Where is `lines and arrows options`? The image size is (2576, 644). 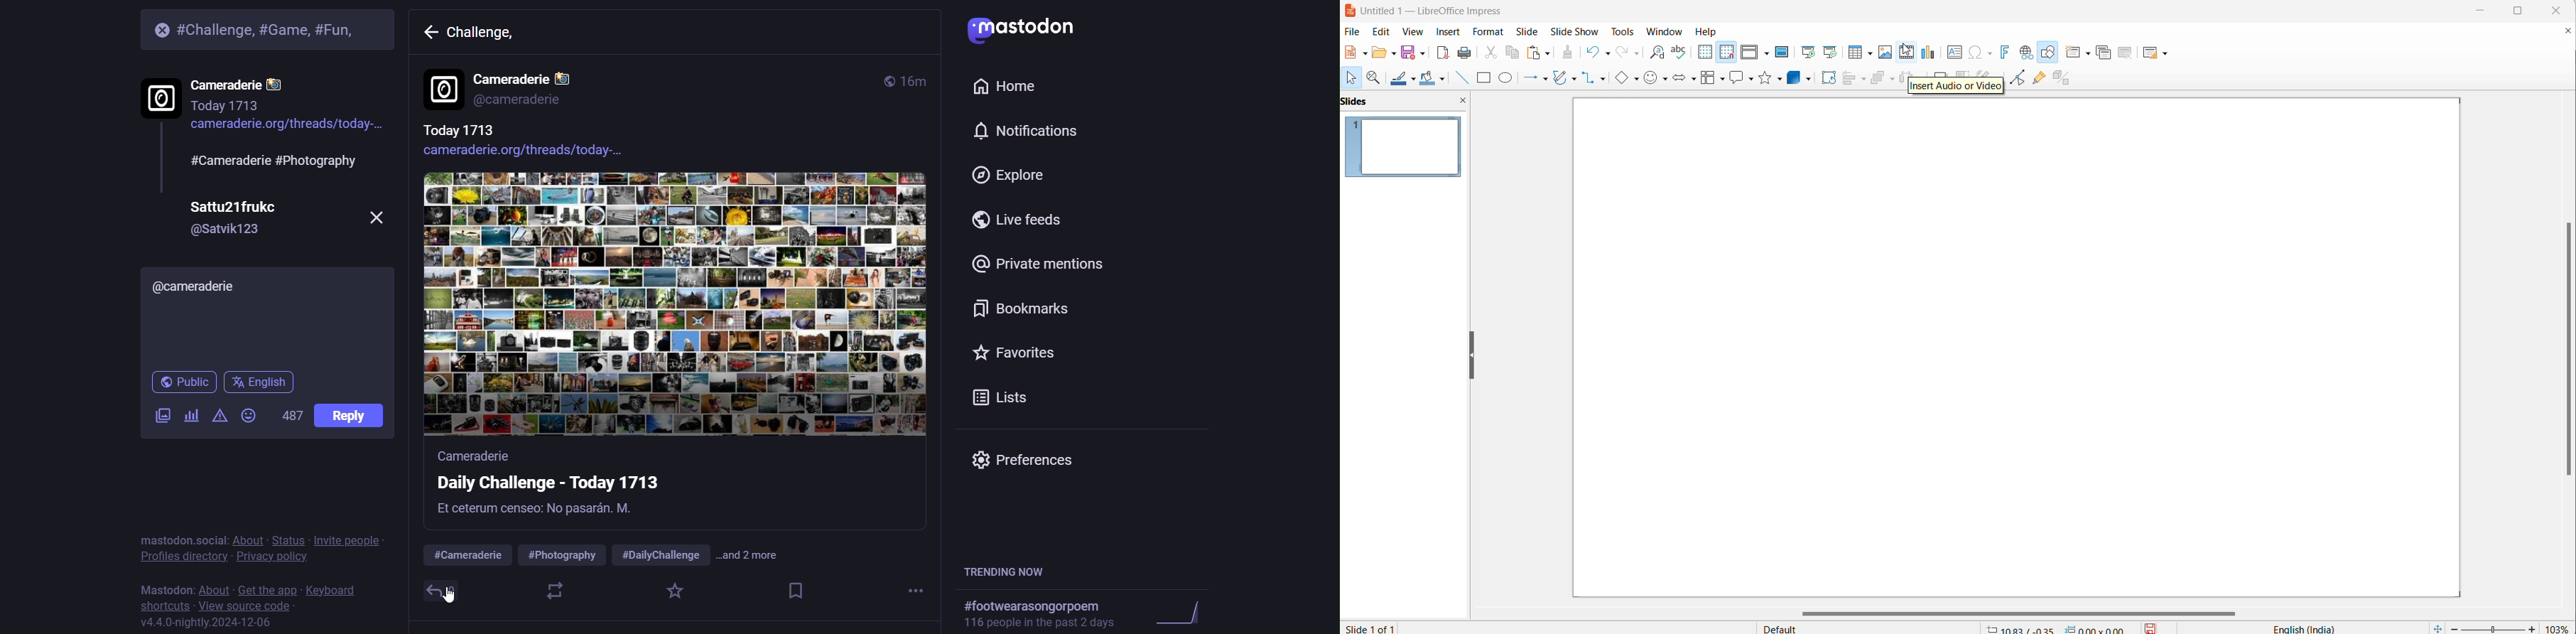
lines and arrows options is located at coordinates (1547, 78).